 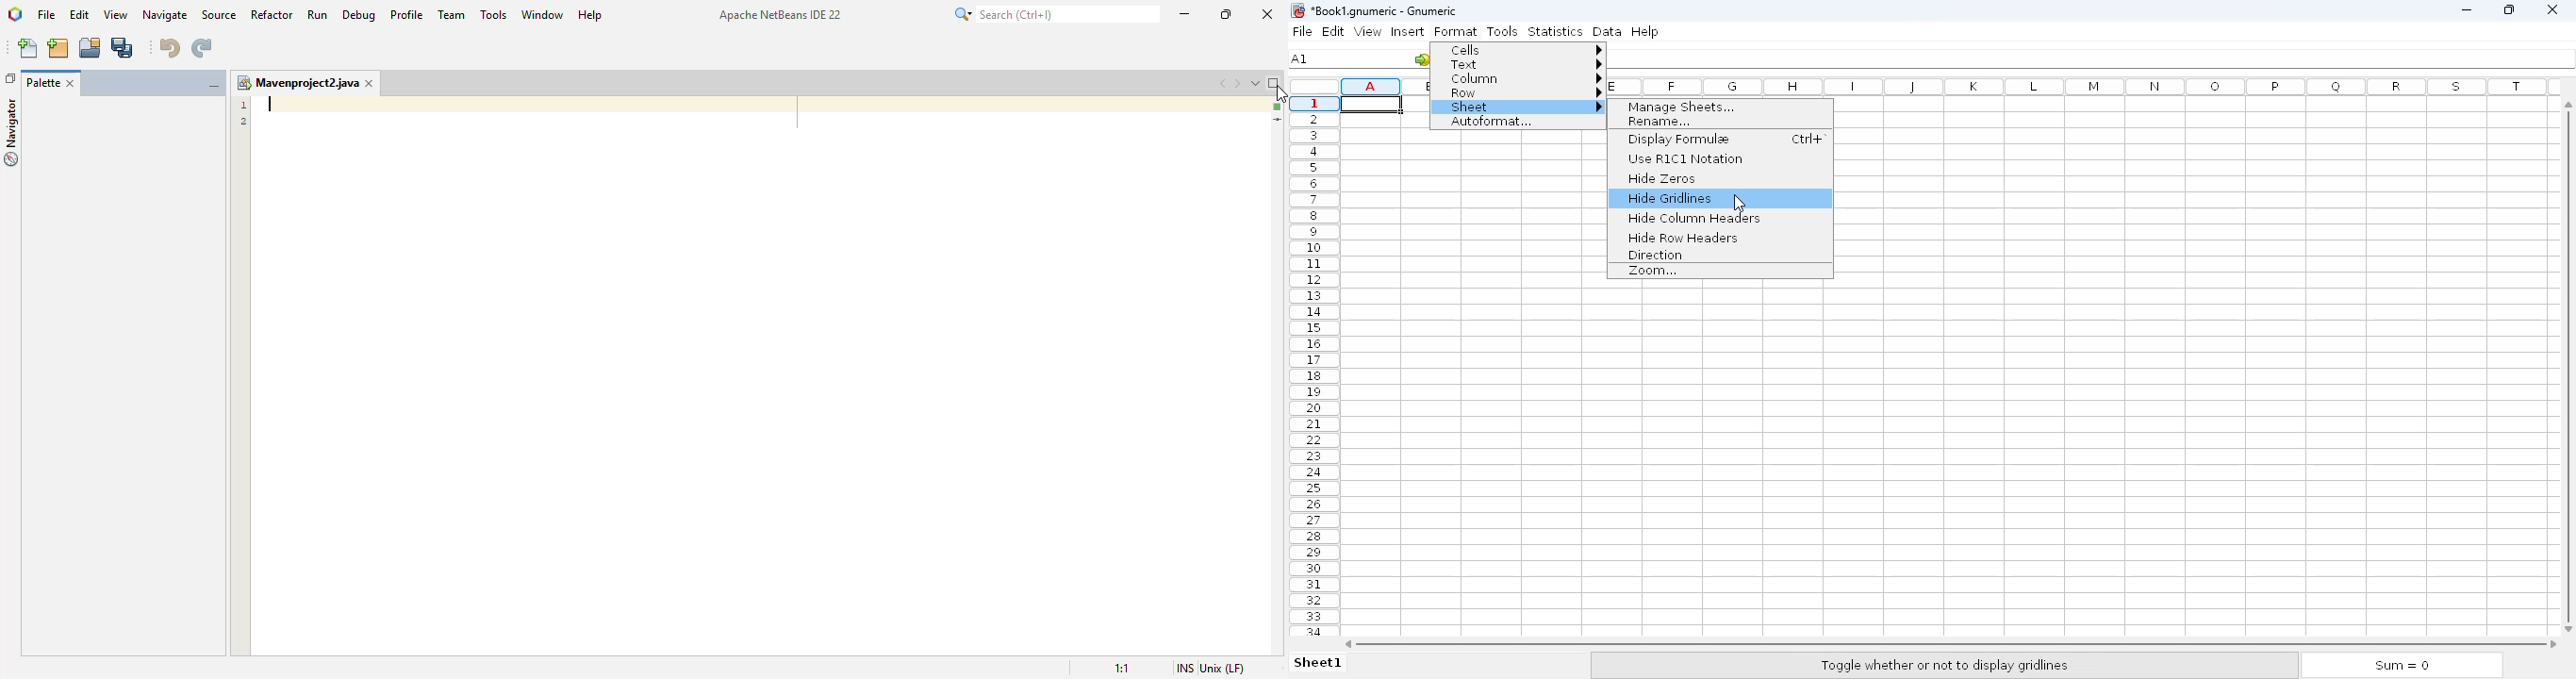 I want to click on statistics, so click(x=1555, y=30).